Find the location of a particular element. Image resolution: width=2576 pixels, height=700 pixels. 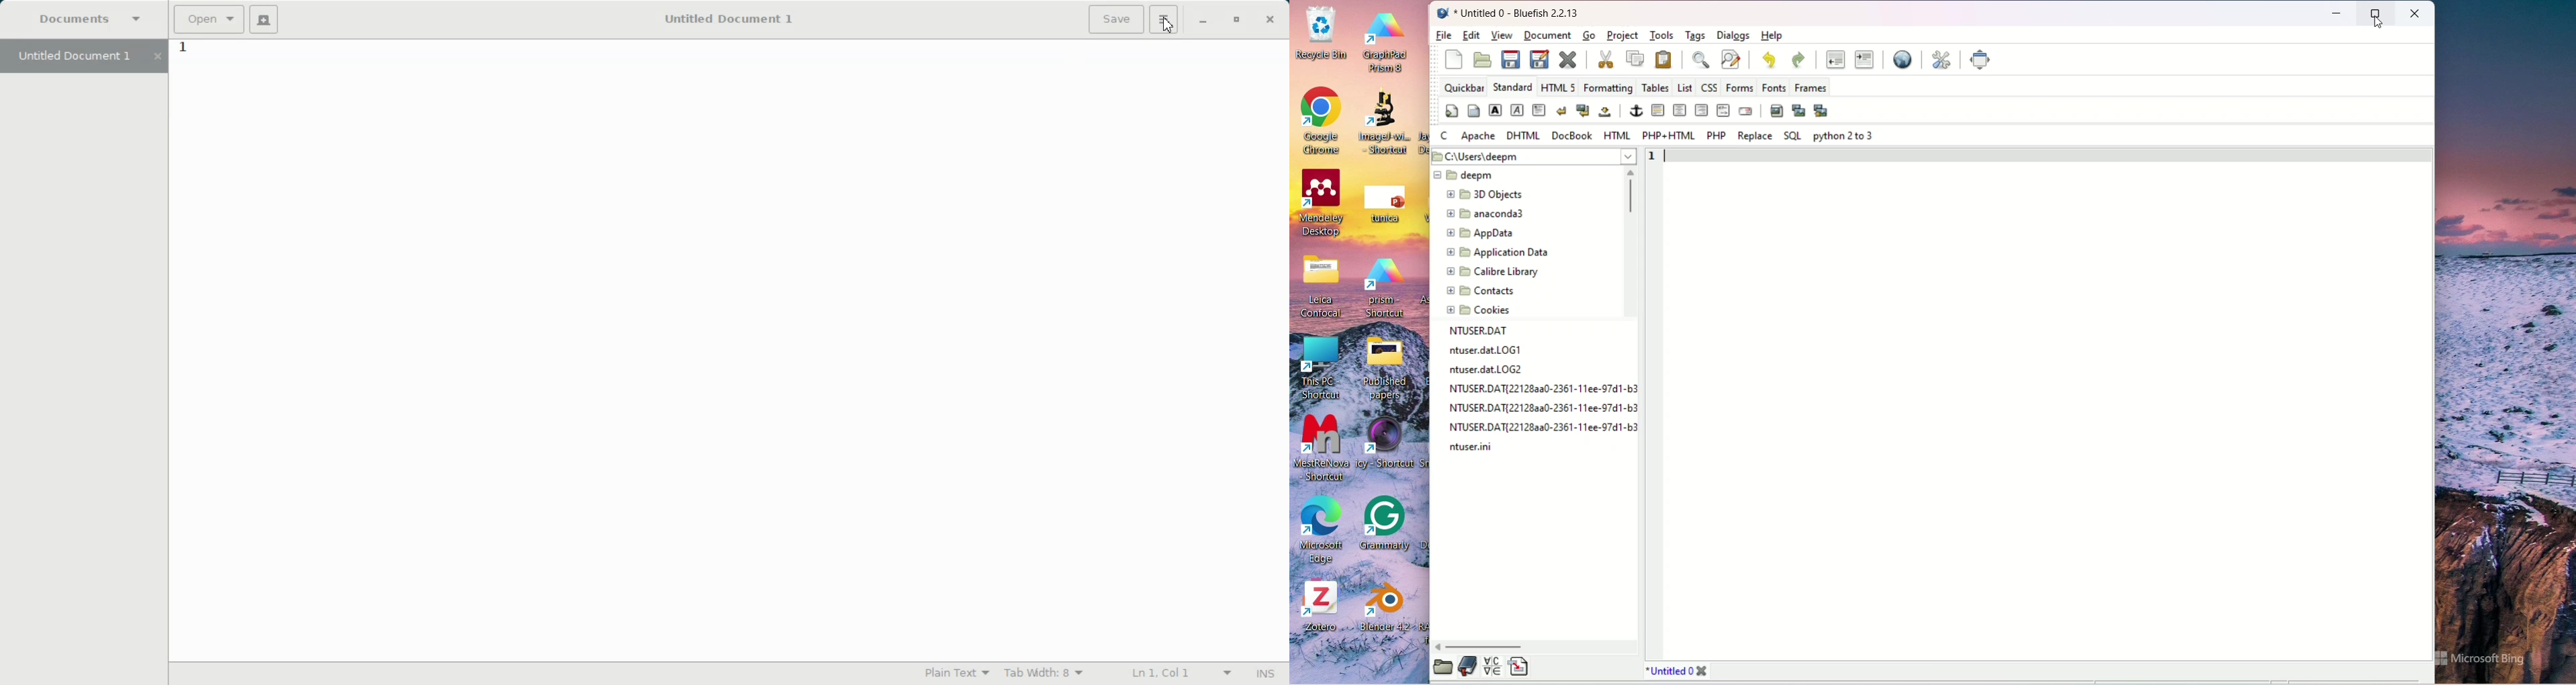

tables is located at coordinates (1655, 86).